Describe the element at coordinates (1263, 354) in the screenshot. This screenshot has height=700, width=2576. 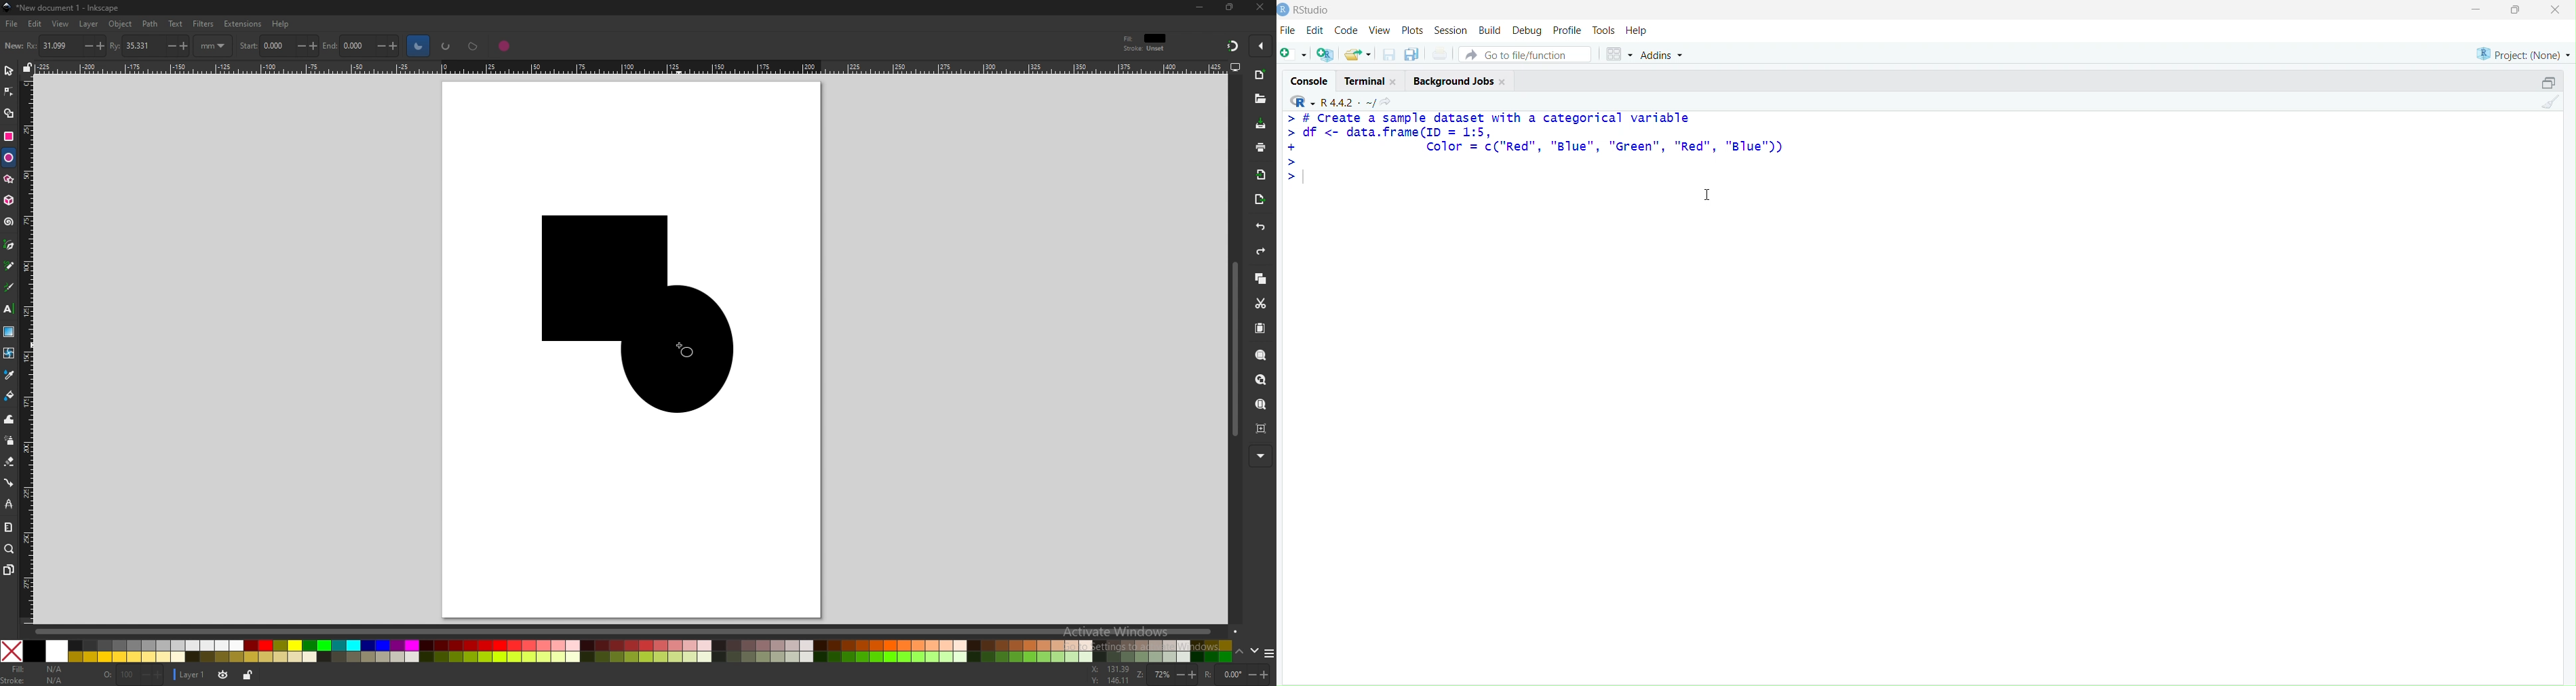
I see `zoom selection` at that location.